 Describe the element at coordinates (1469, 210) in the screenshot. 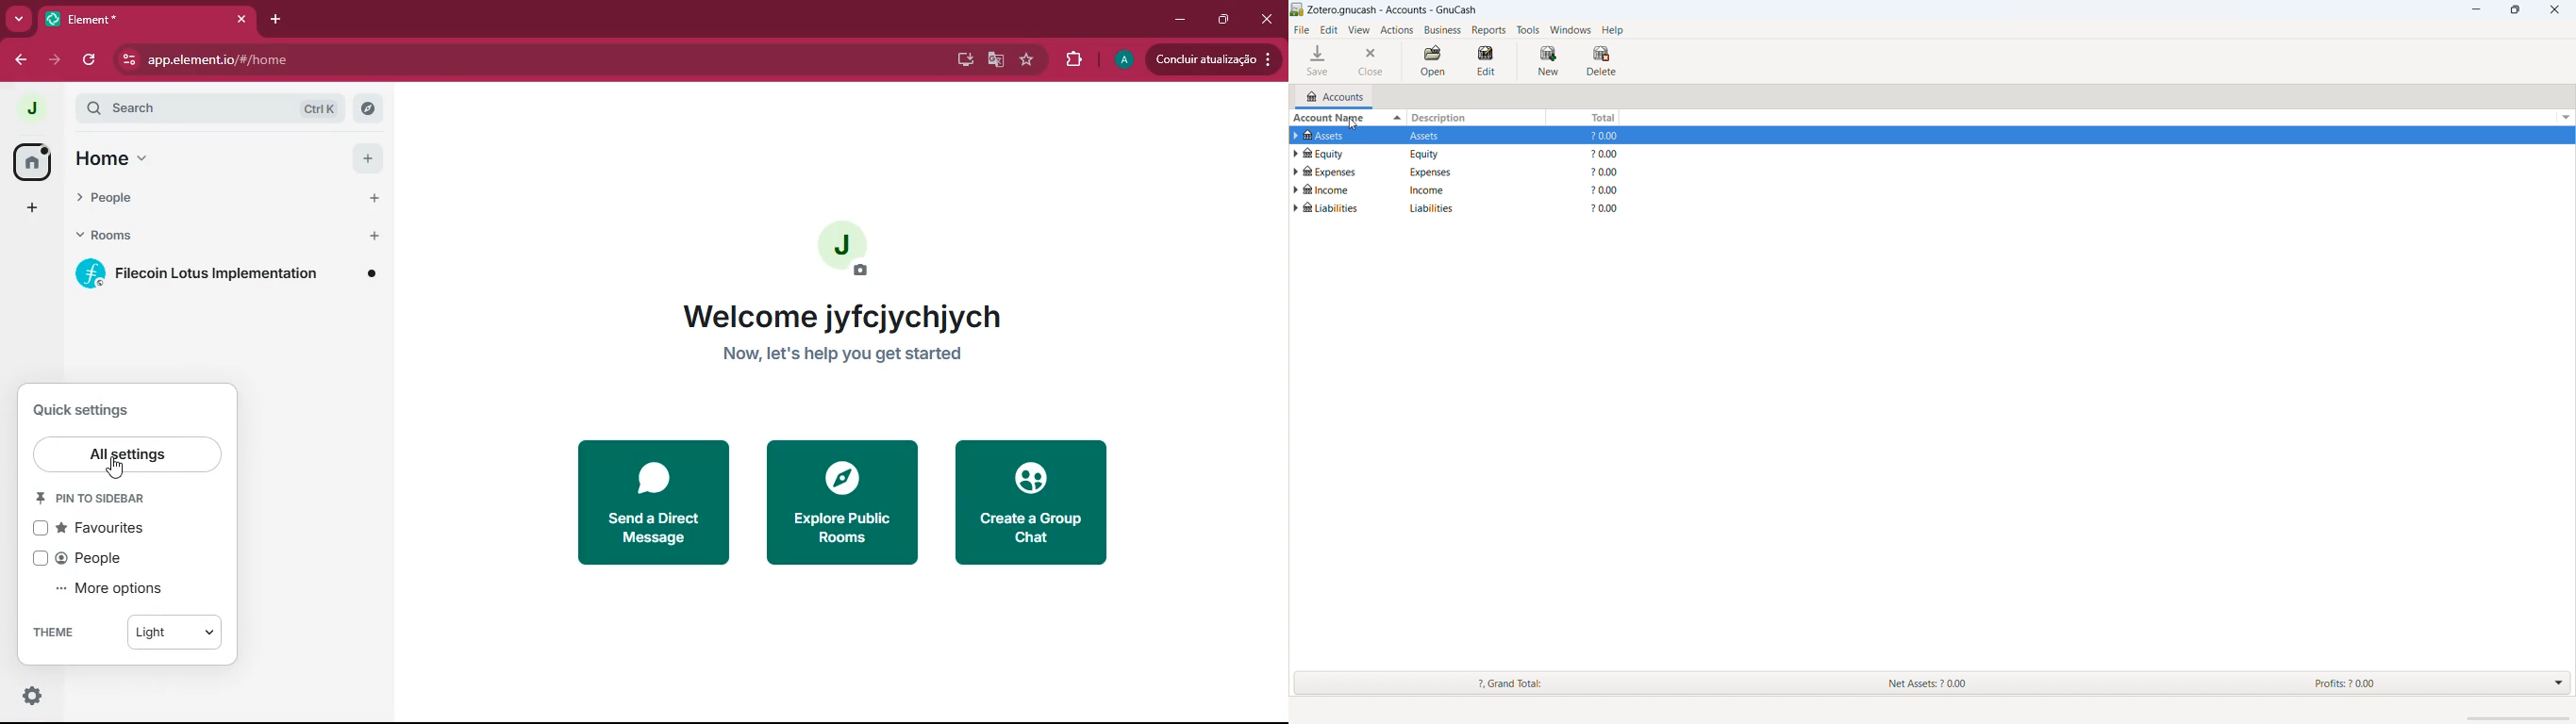

I see `account details of liabilities` at that location.